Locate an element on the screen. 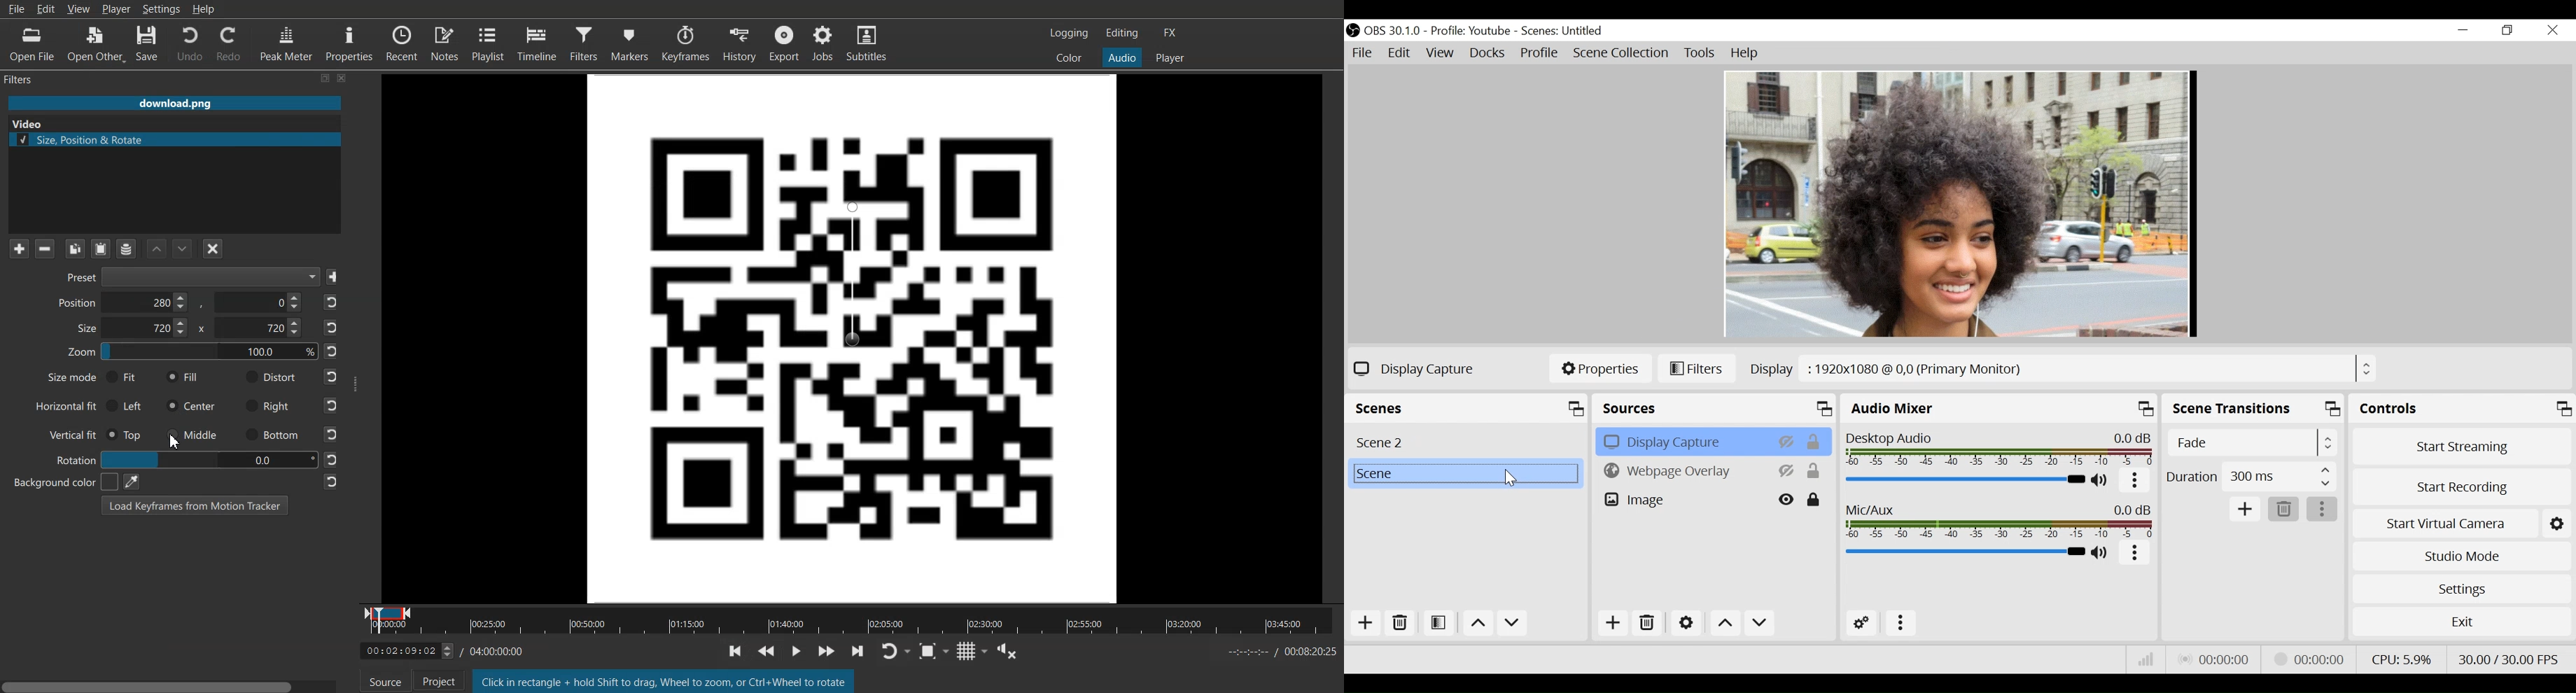 The image size is (2576, 700). Preset is located at coordinates (188, 278).